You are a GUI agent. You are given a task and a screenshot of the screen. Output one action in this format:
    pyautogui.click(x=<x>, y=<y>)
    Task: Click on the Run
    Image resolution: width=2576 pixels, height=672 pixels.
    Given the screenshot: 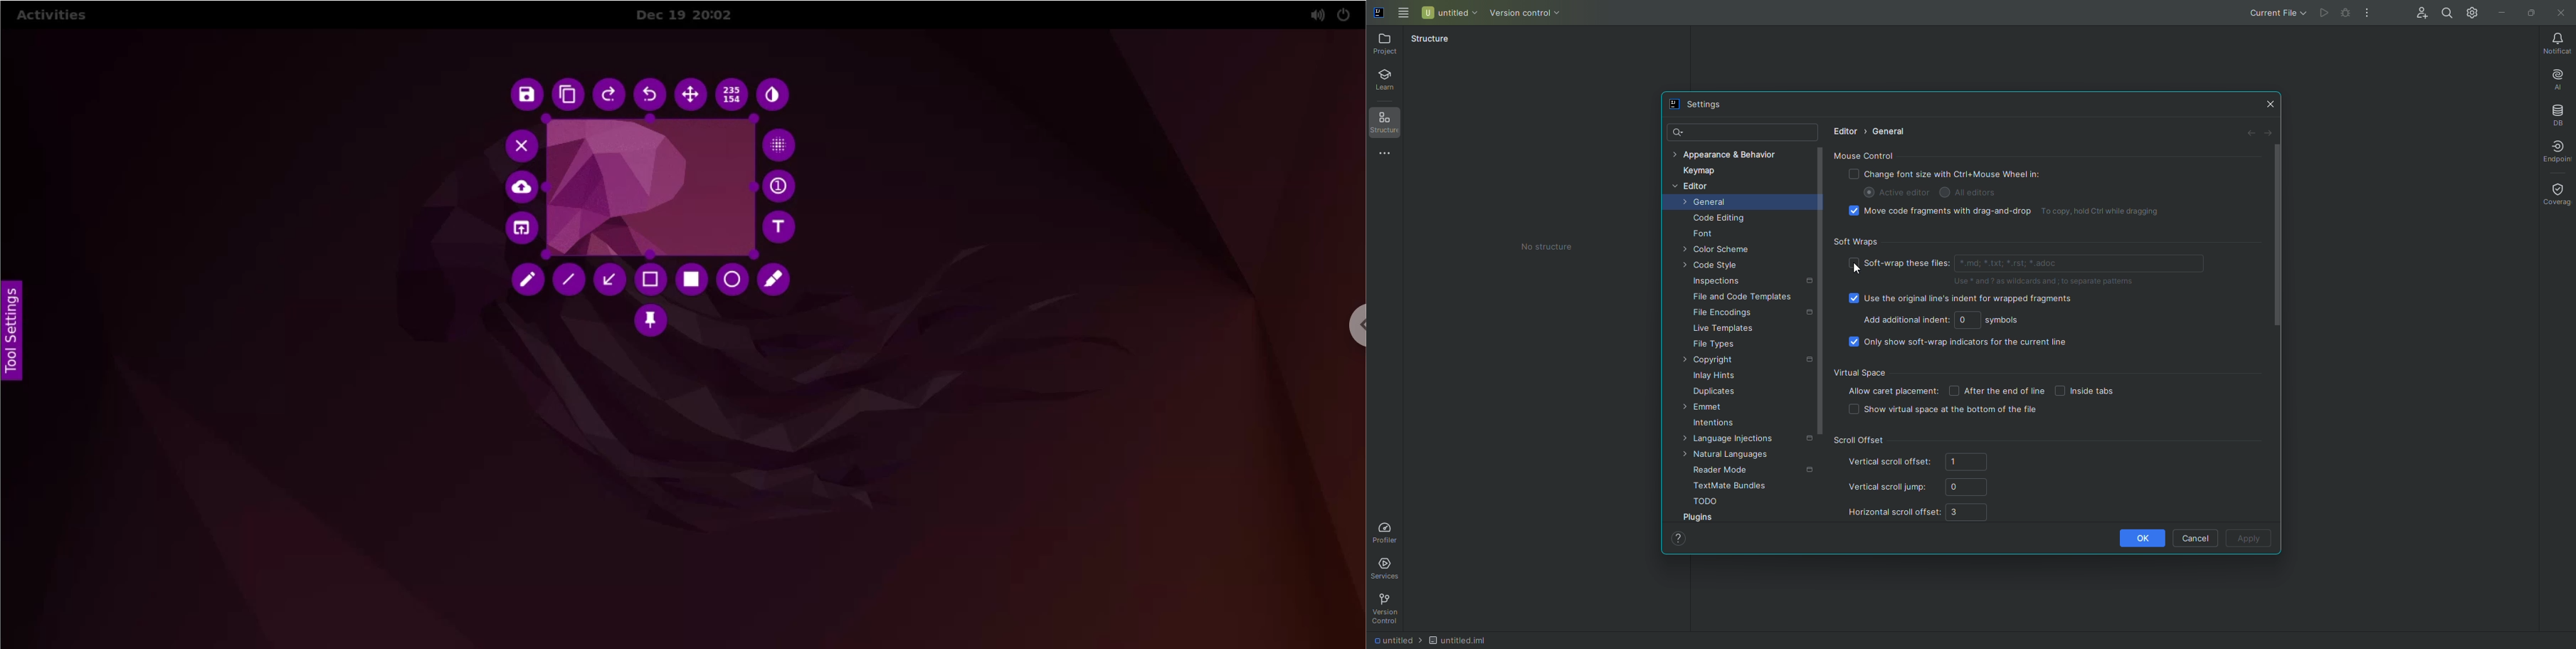 What is the action you would take?
    pyautogui.click(x=2322, y=13)
    